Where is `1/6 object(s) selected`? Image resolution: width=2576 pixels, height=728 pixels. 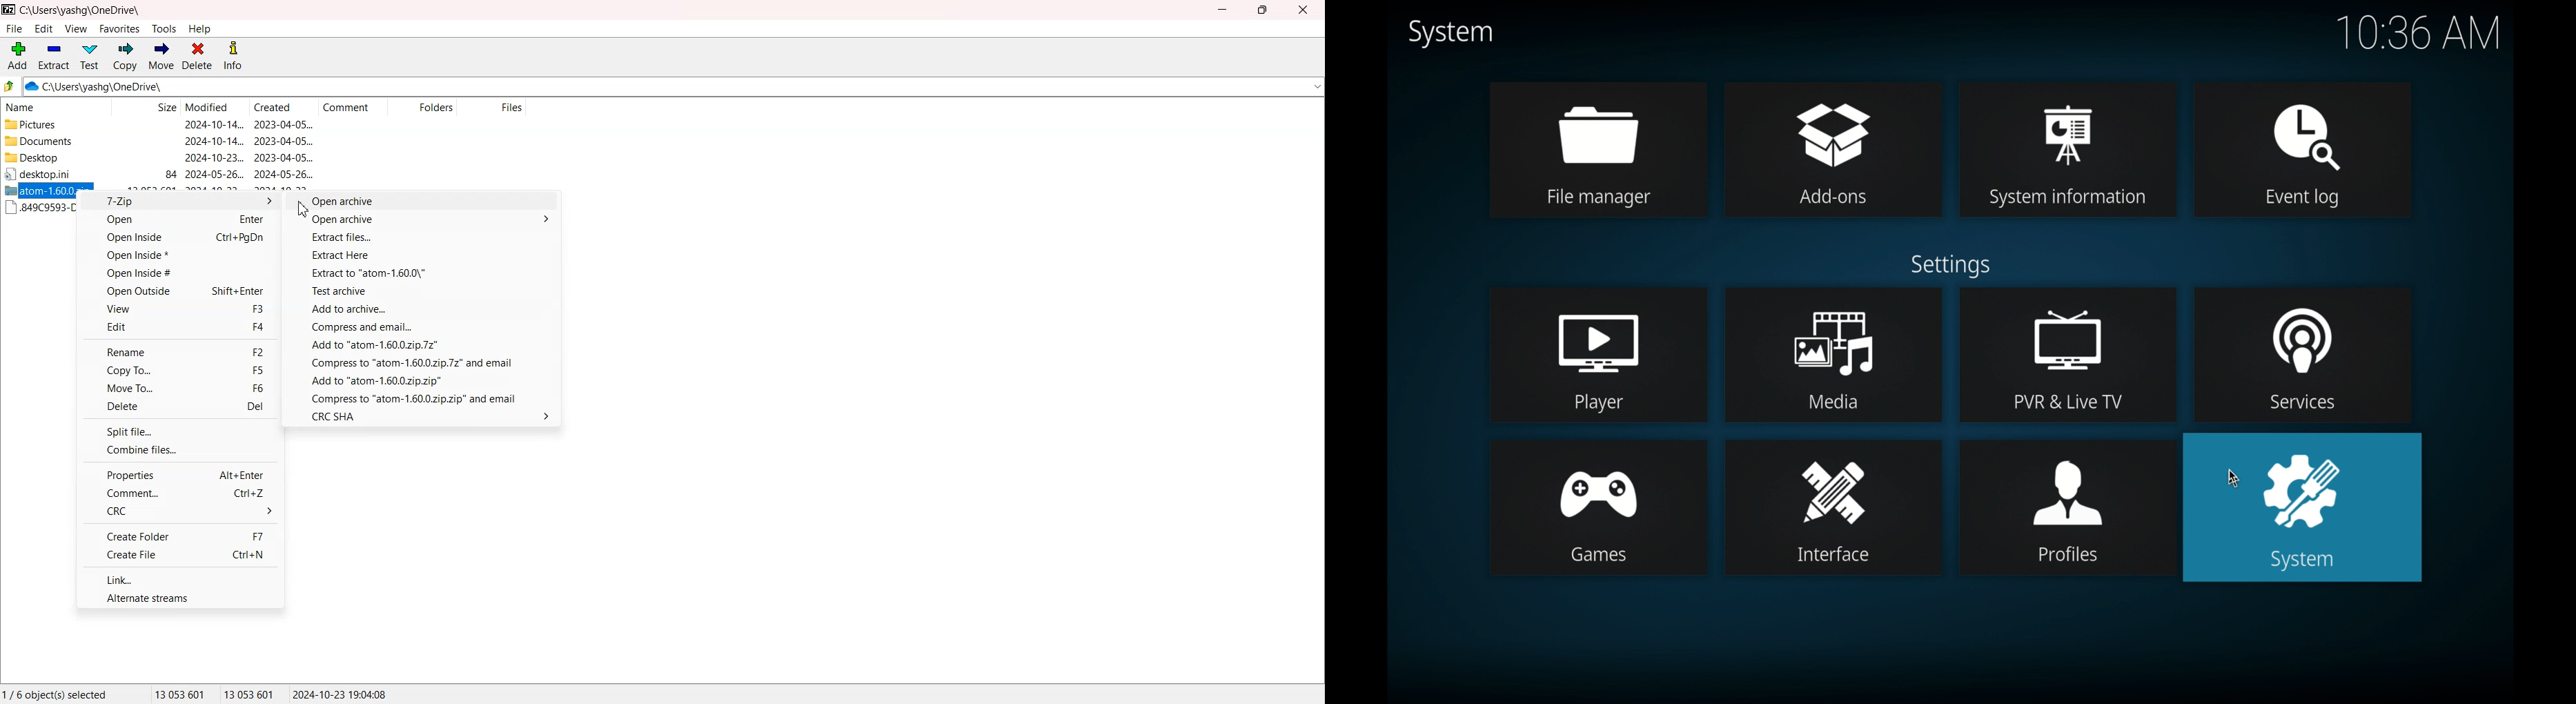
1/6 object(s) selected is located at coordinates (55, 694).